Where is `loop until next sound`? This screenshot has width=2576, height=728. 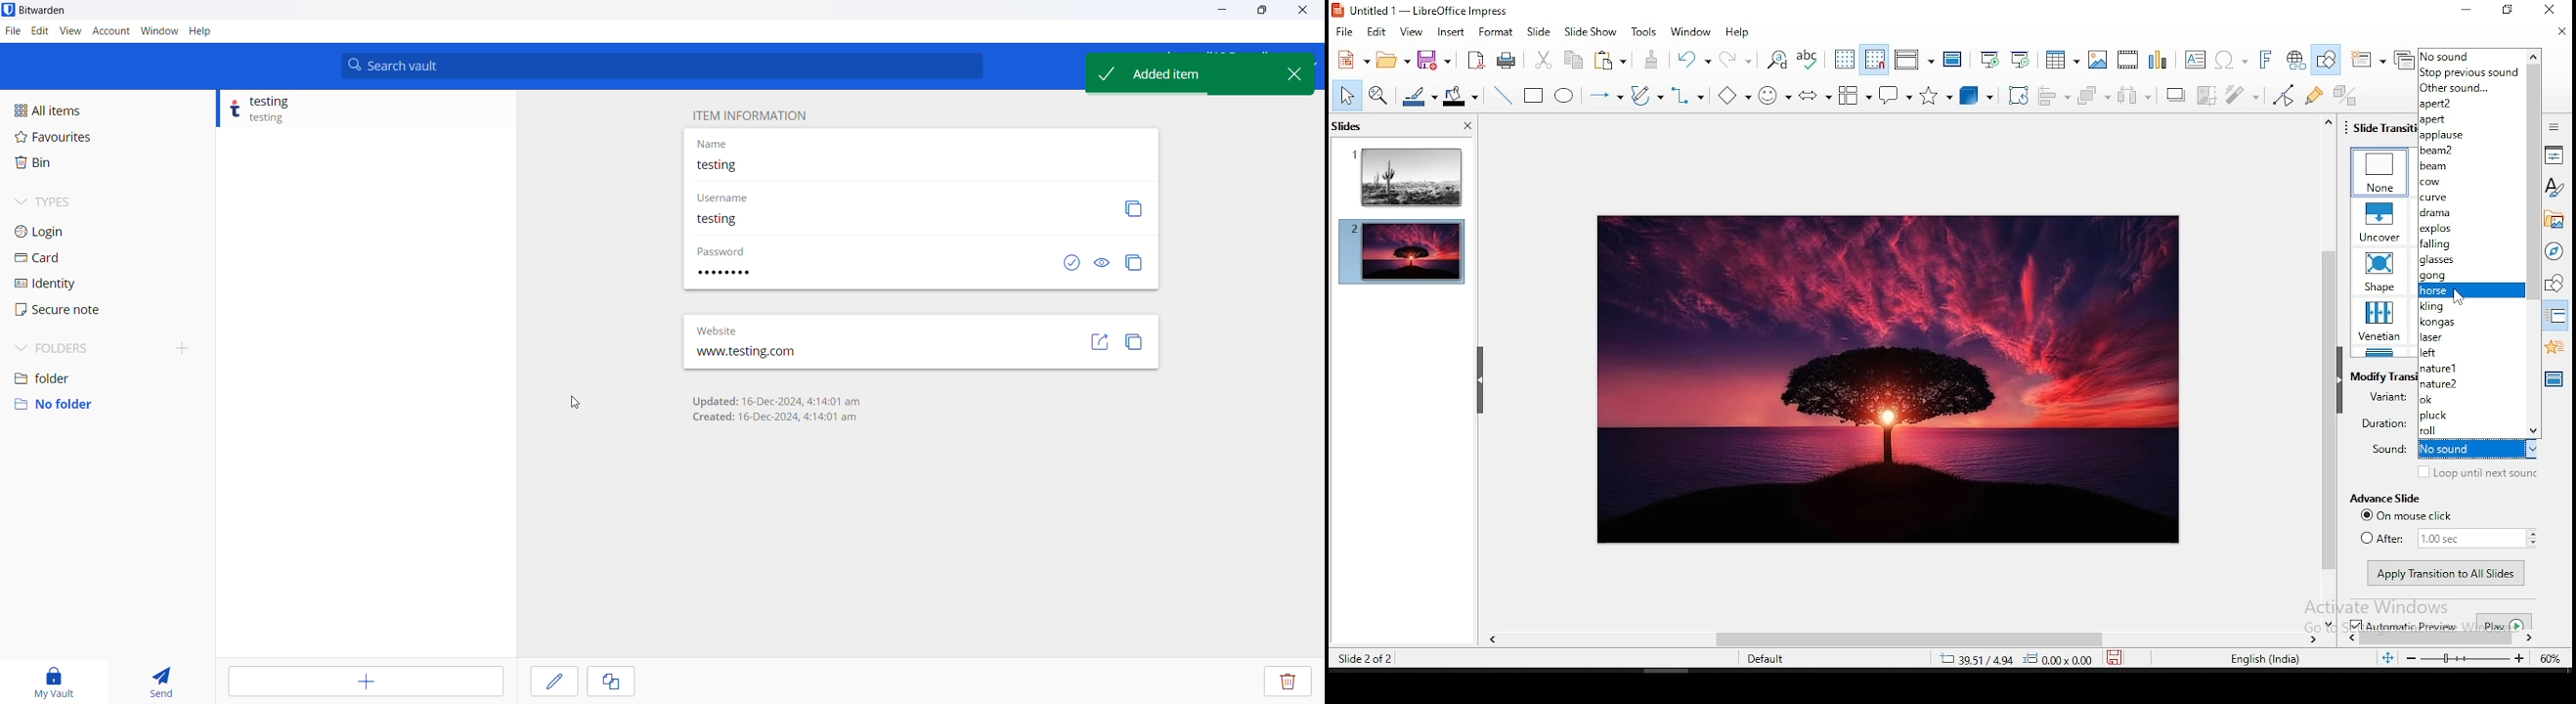
loop until next sound is located at coordinates (2477, 472).